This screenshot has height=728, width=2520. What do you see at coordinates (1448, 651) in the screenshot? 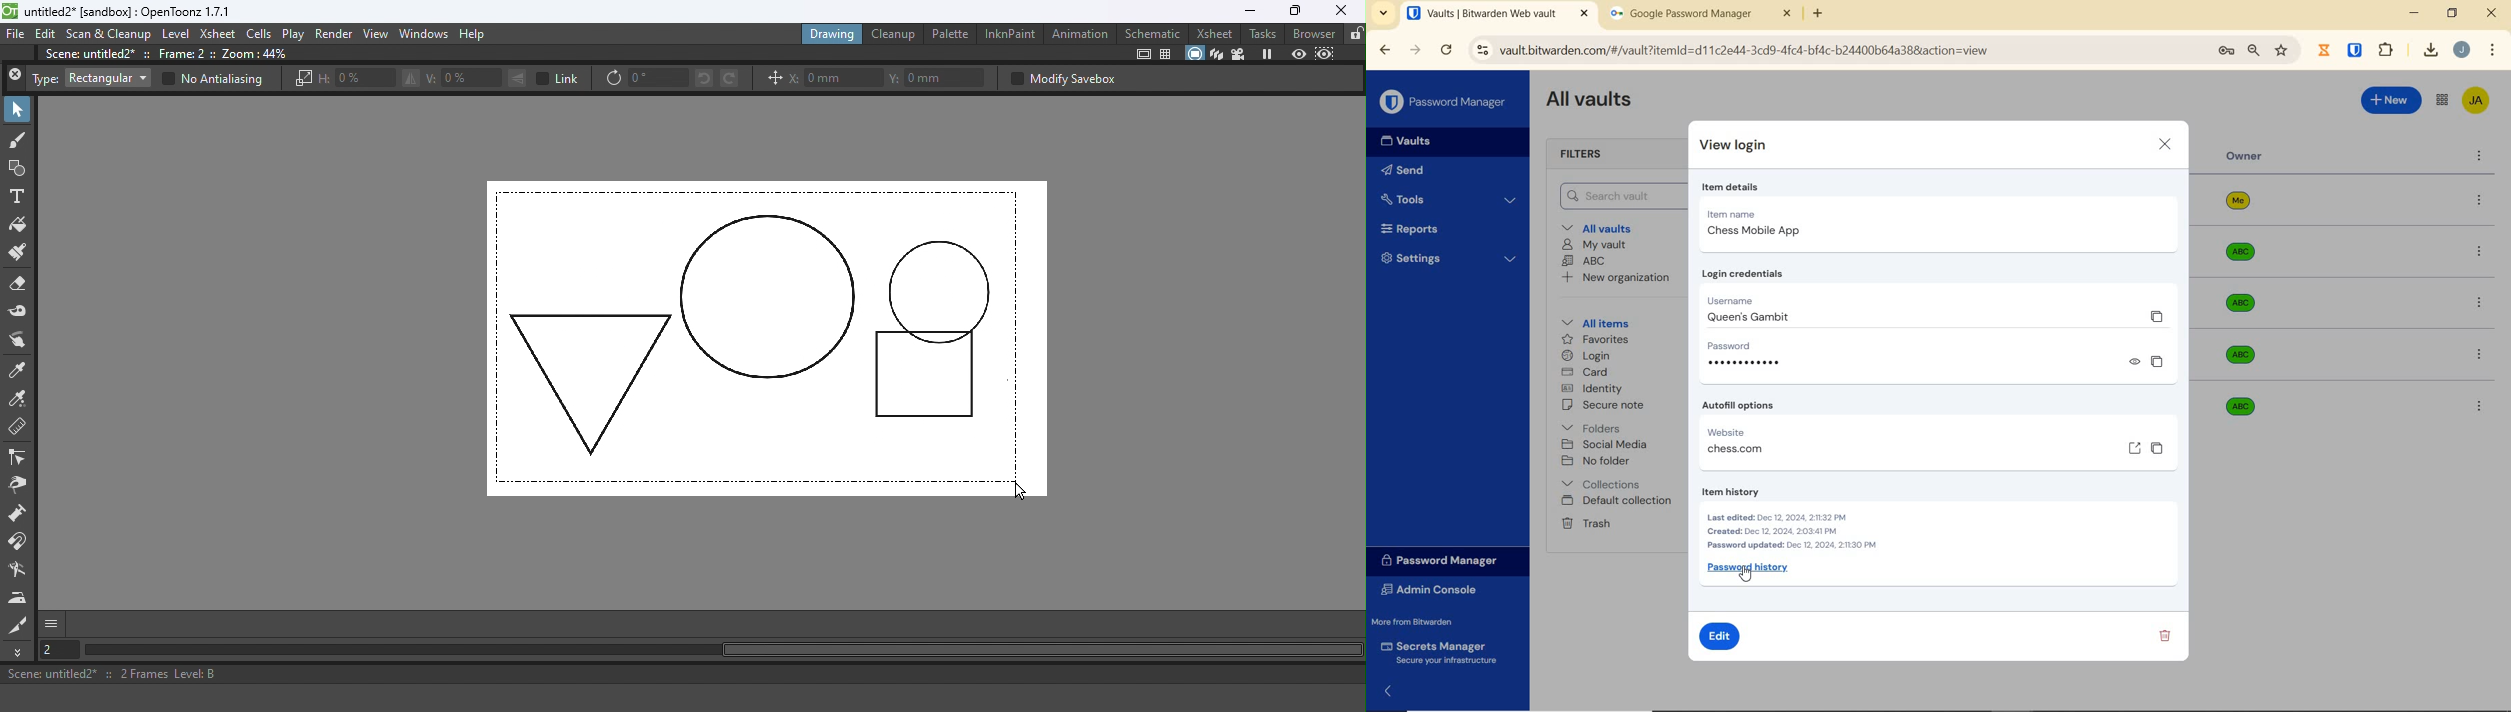
I see `Secrets Manager` at bounding box center [1448, 651].